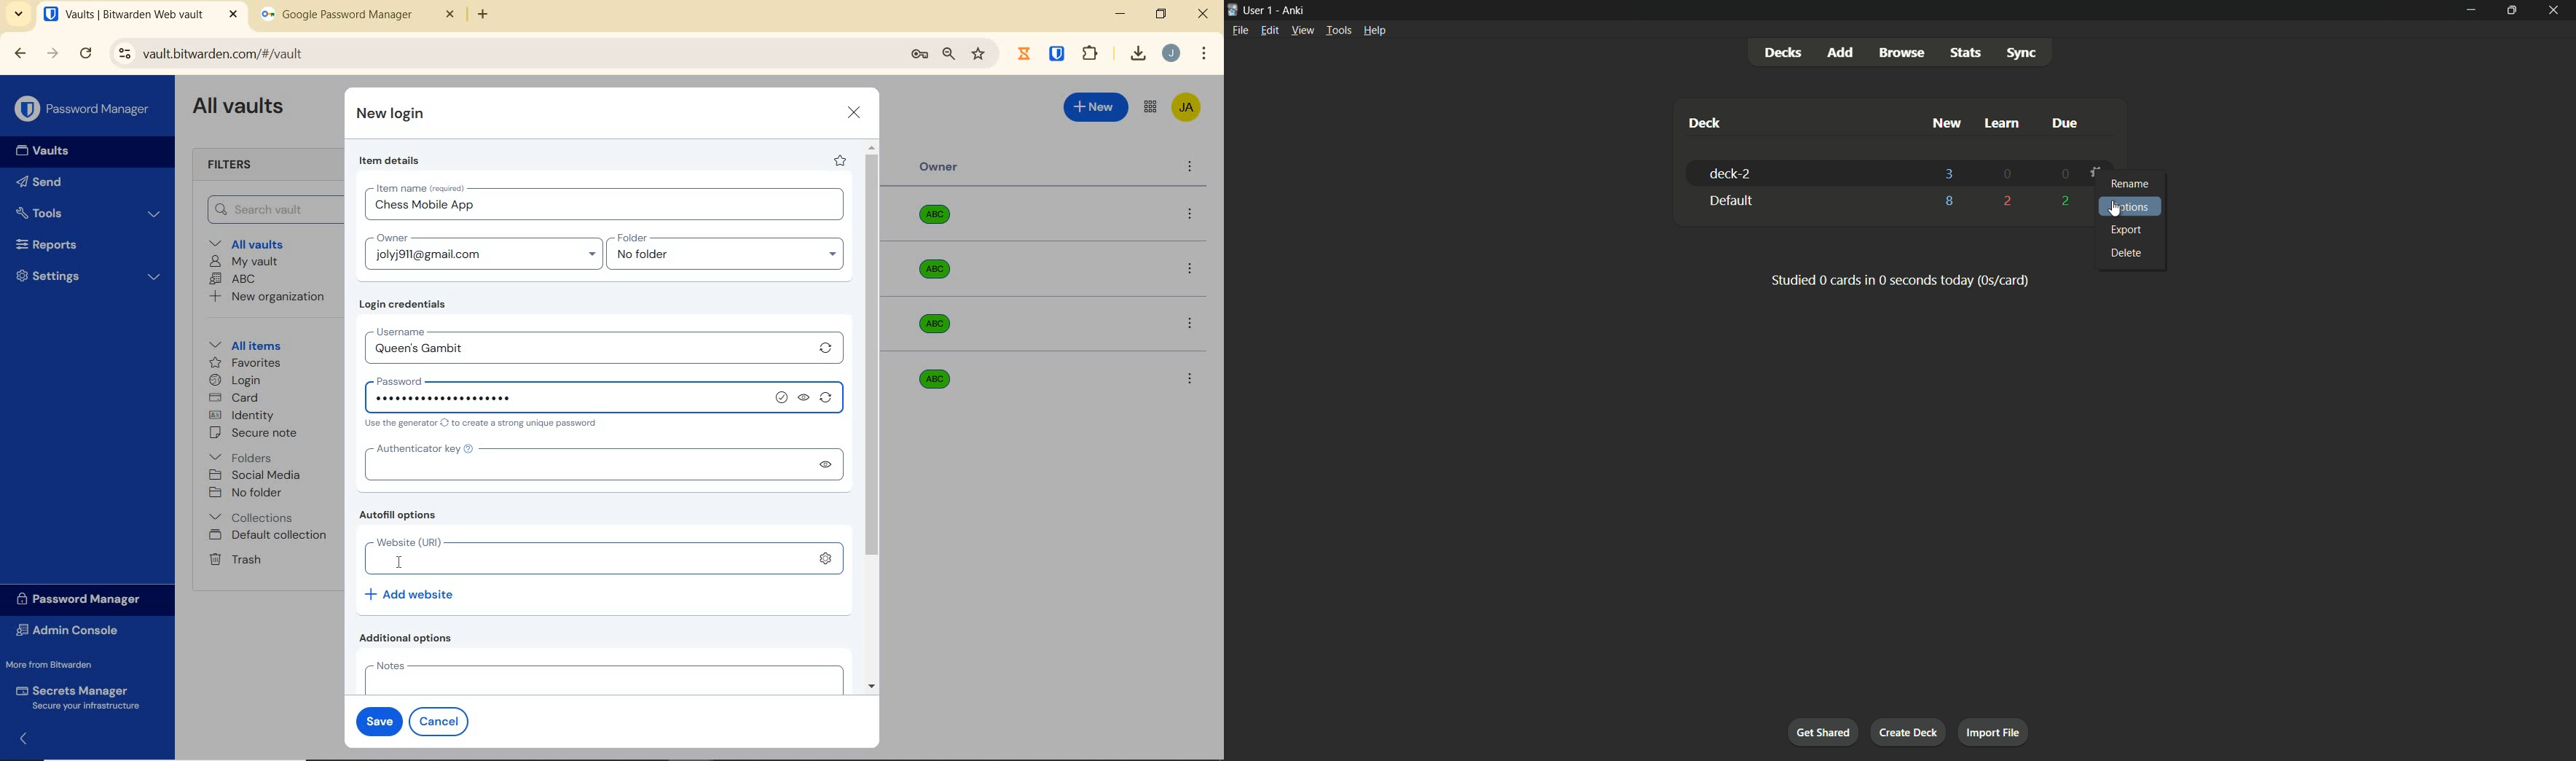 This screenshot has width=2576, height=784. I want to click on search tabs, so click(18, 16).